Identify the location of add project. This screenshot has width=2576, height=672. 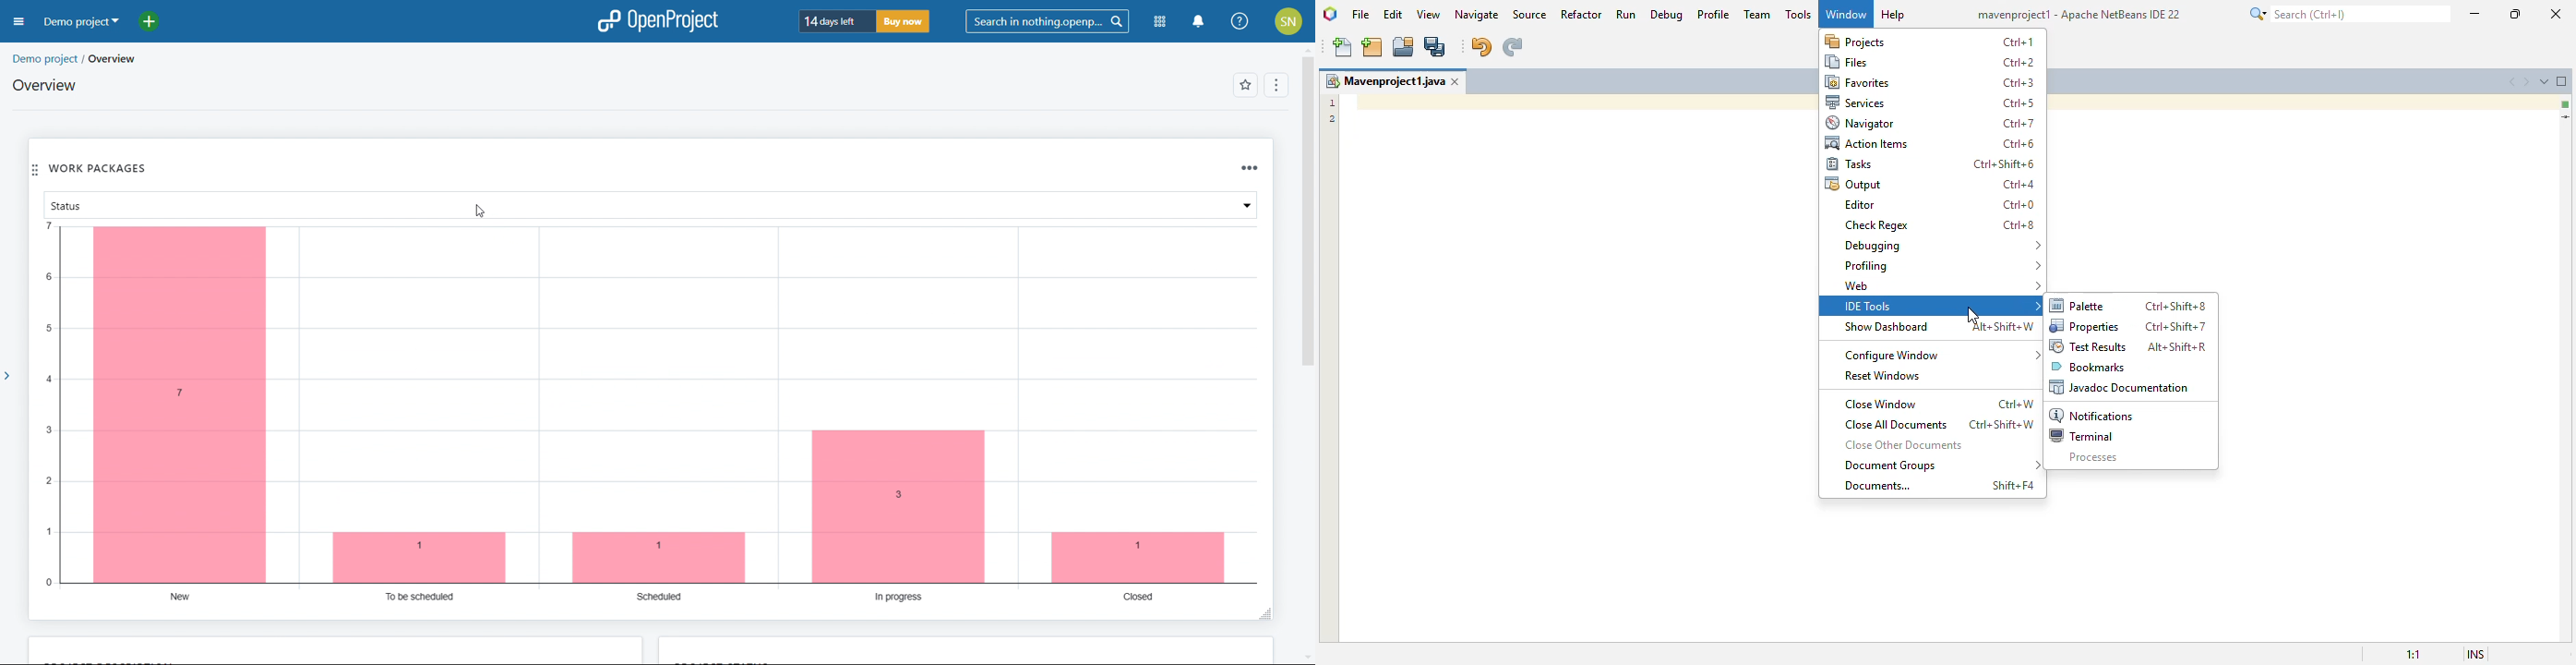
(156, 22).